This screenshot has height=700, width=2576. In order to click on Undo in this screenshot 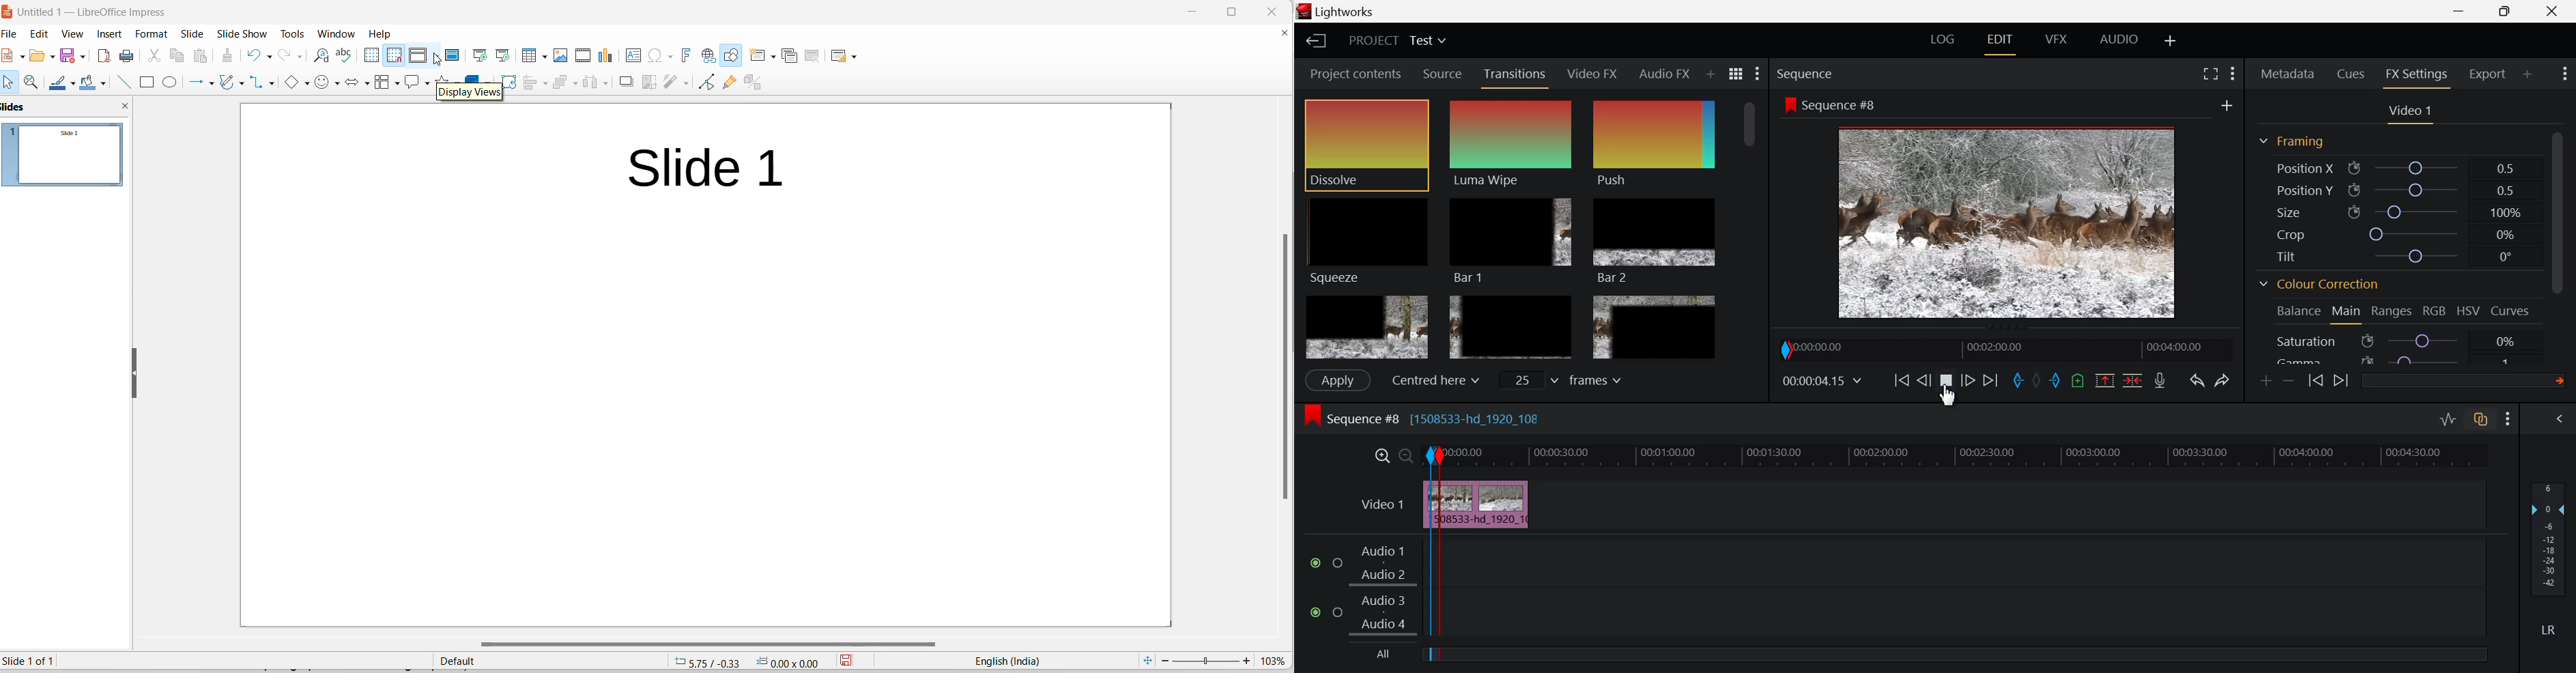, I will do `click(2195, 379)`.